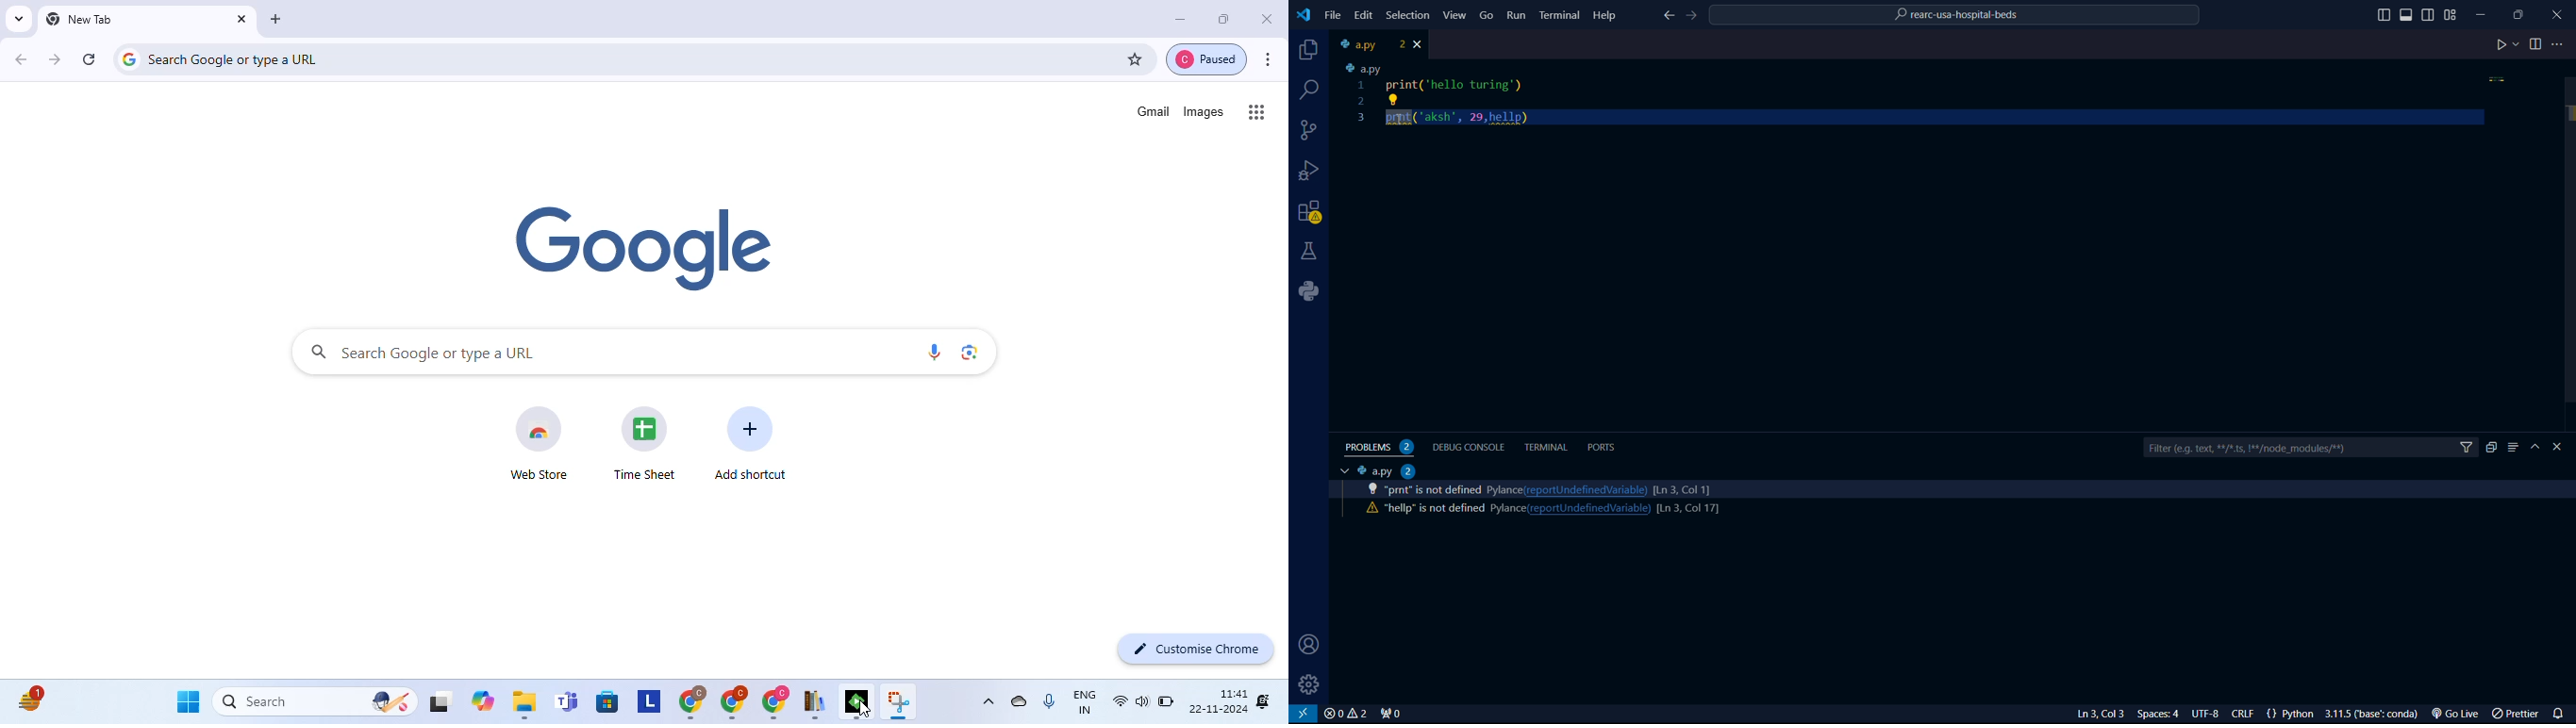  I want to click on web store, so click(537, 441).